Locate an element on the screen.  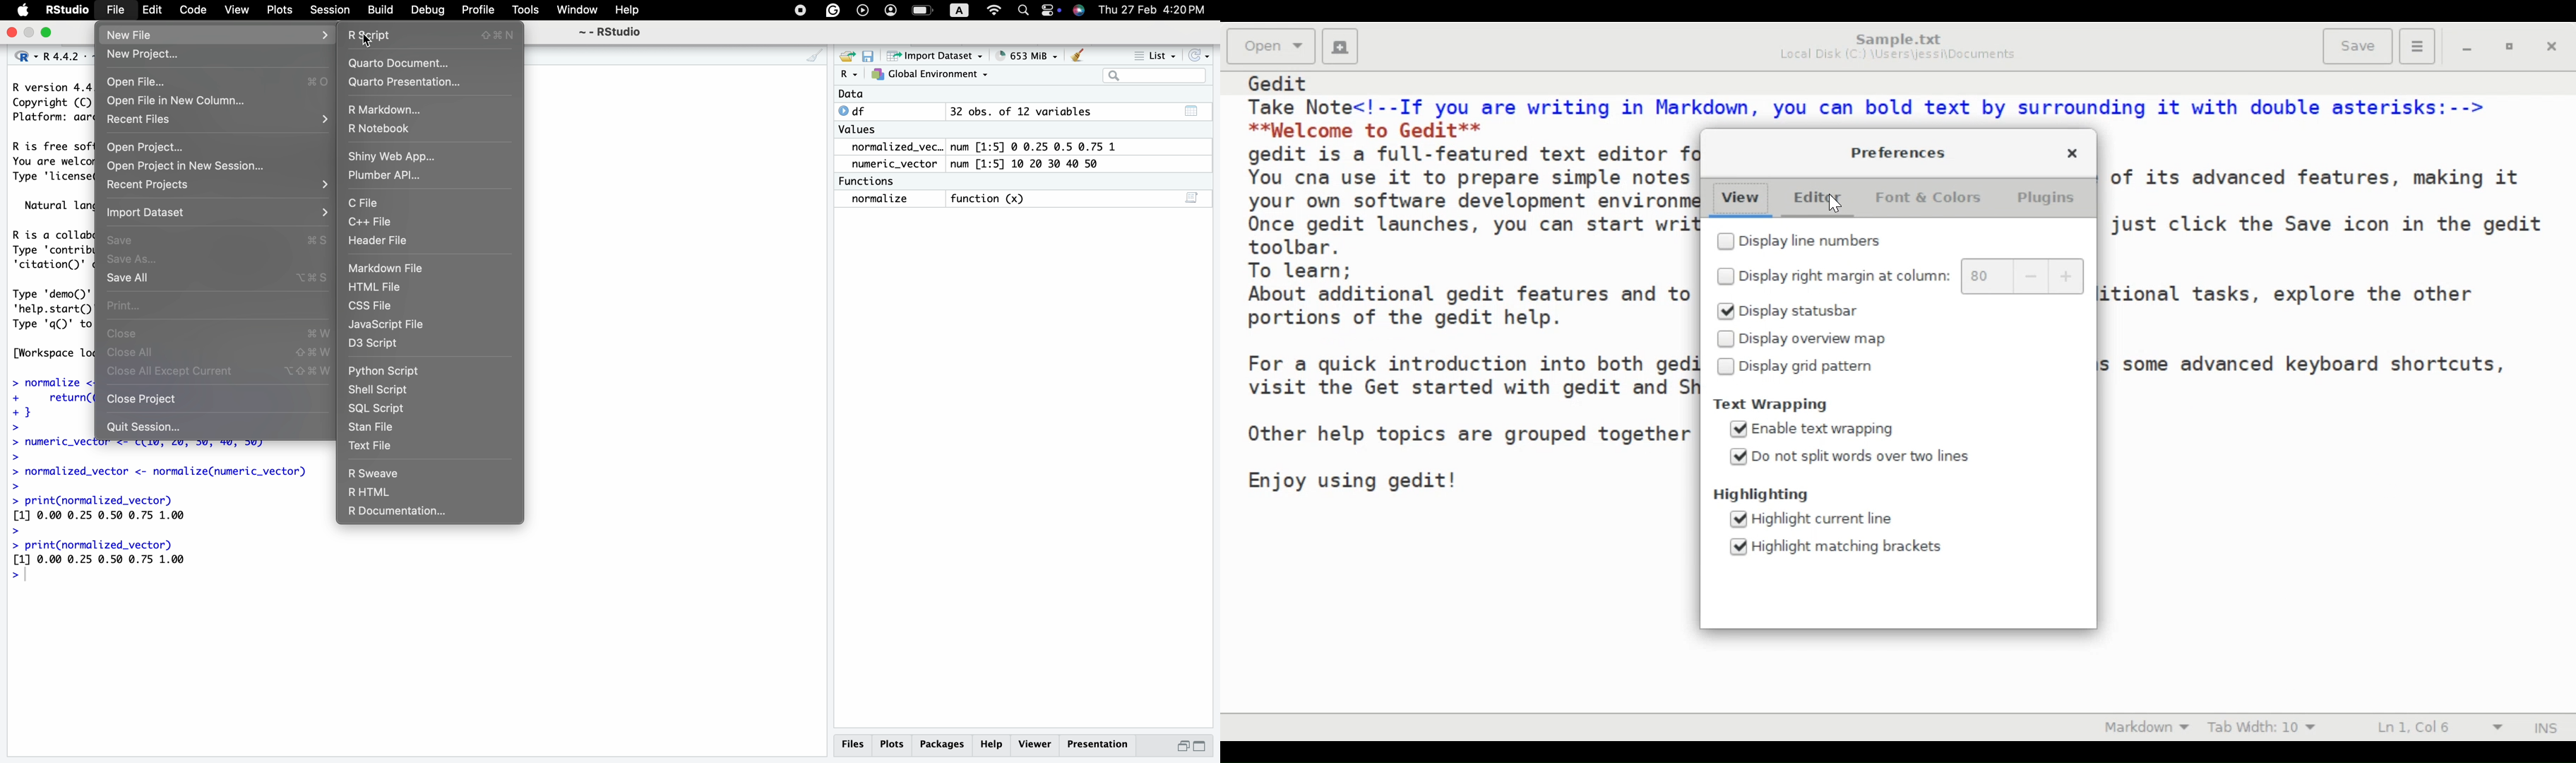
View is located at coordinates (236, 10).